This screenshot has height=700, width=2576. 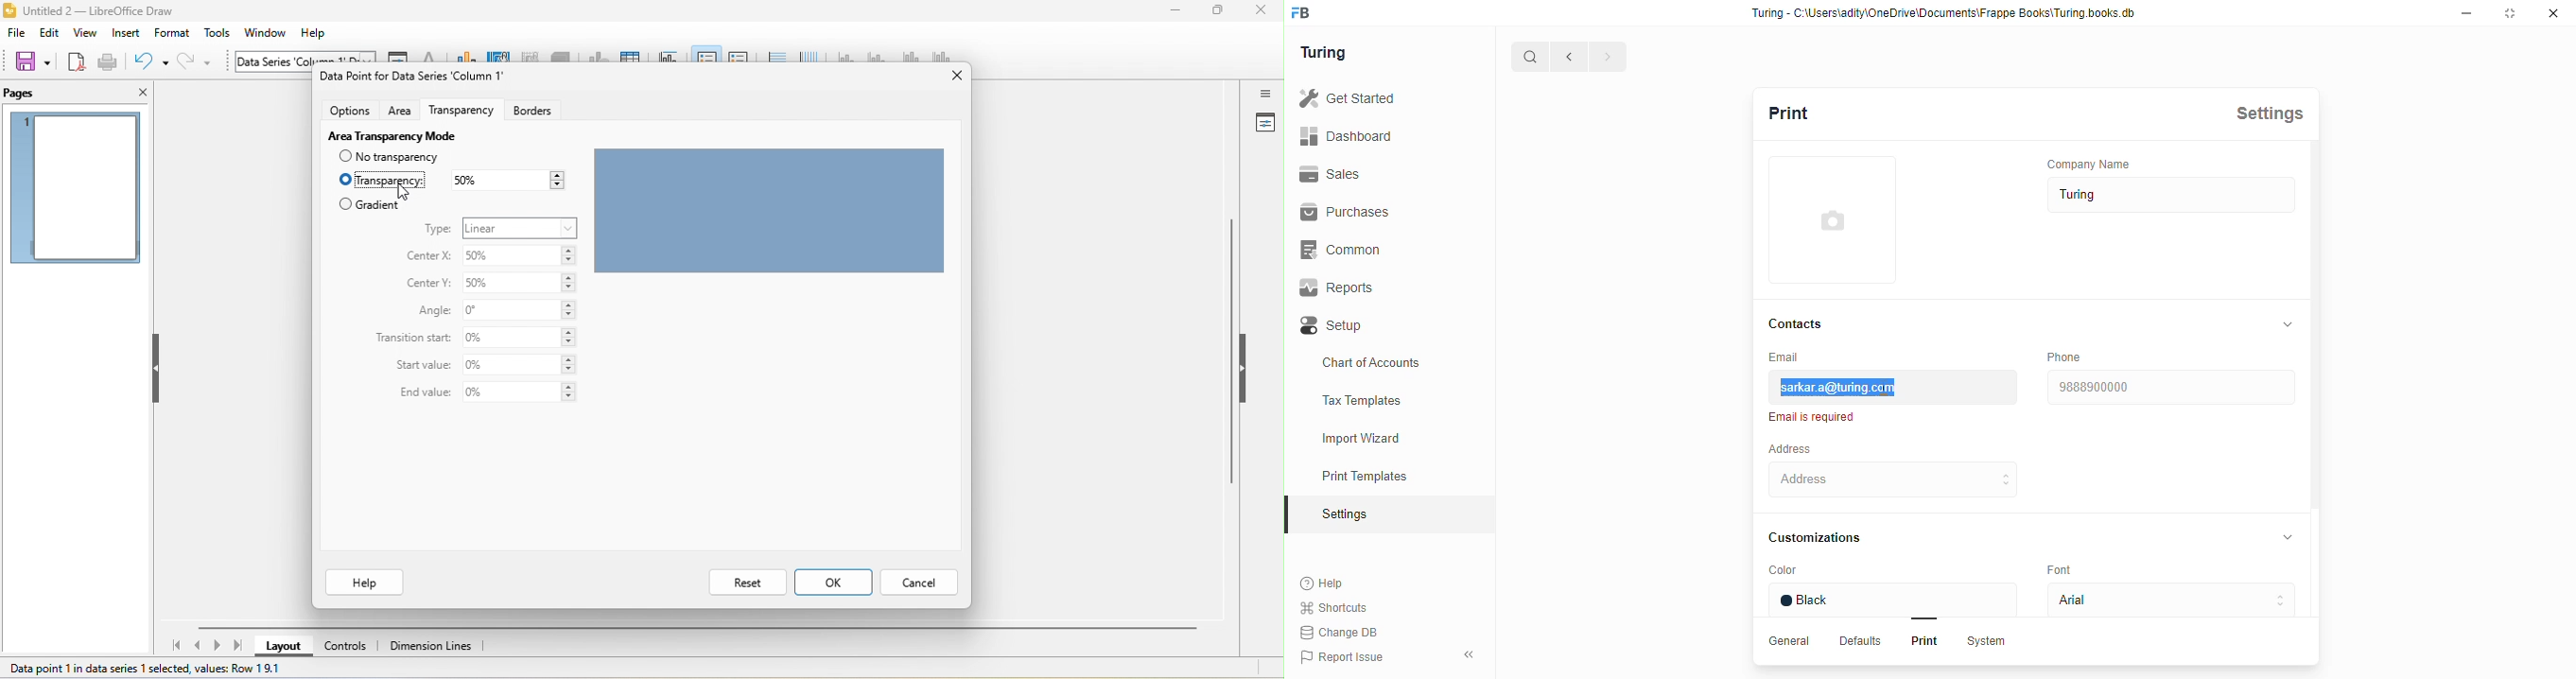 What do you see at coordinates (1471, 652) in the screenshot?
I see `collapse` at bounding box center [1471, 652].